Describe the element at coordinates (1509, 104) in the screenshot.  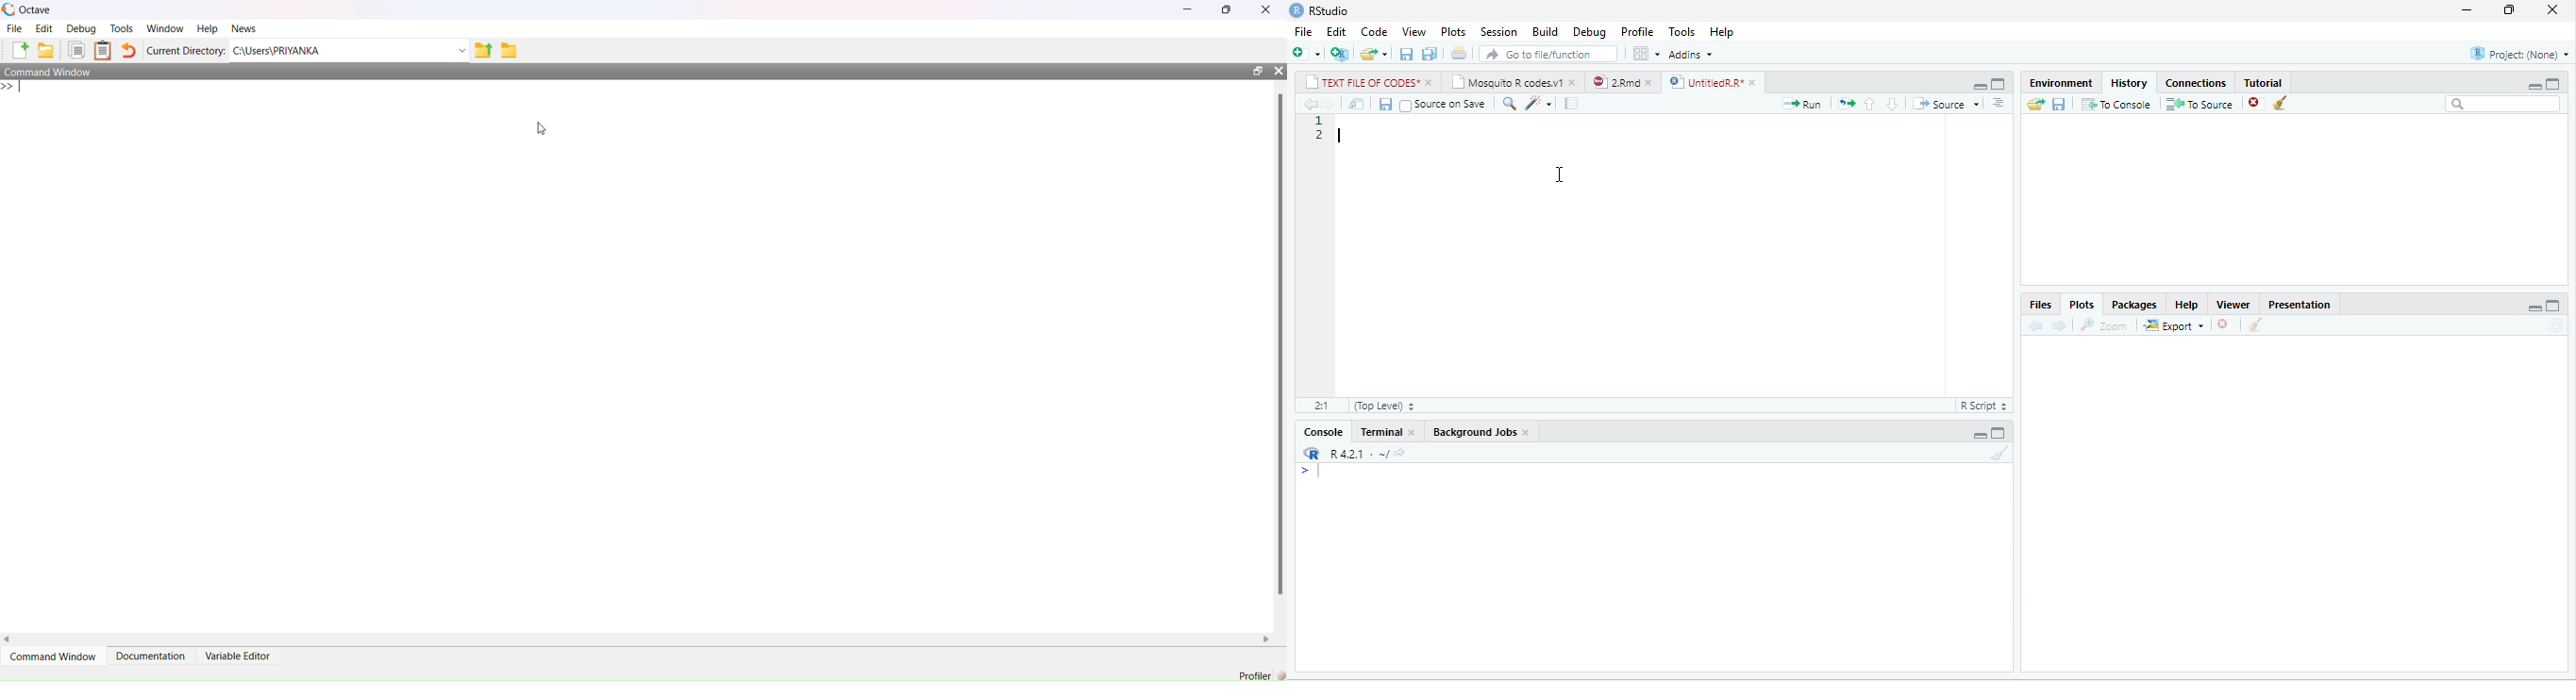
I see `search` at that location.